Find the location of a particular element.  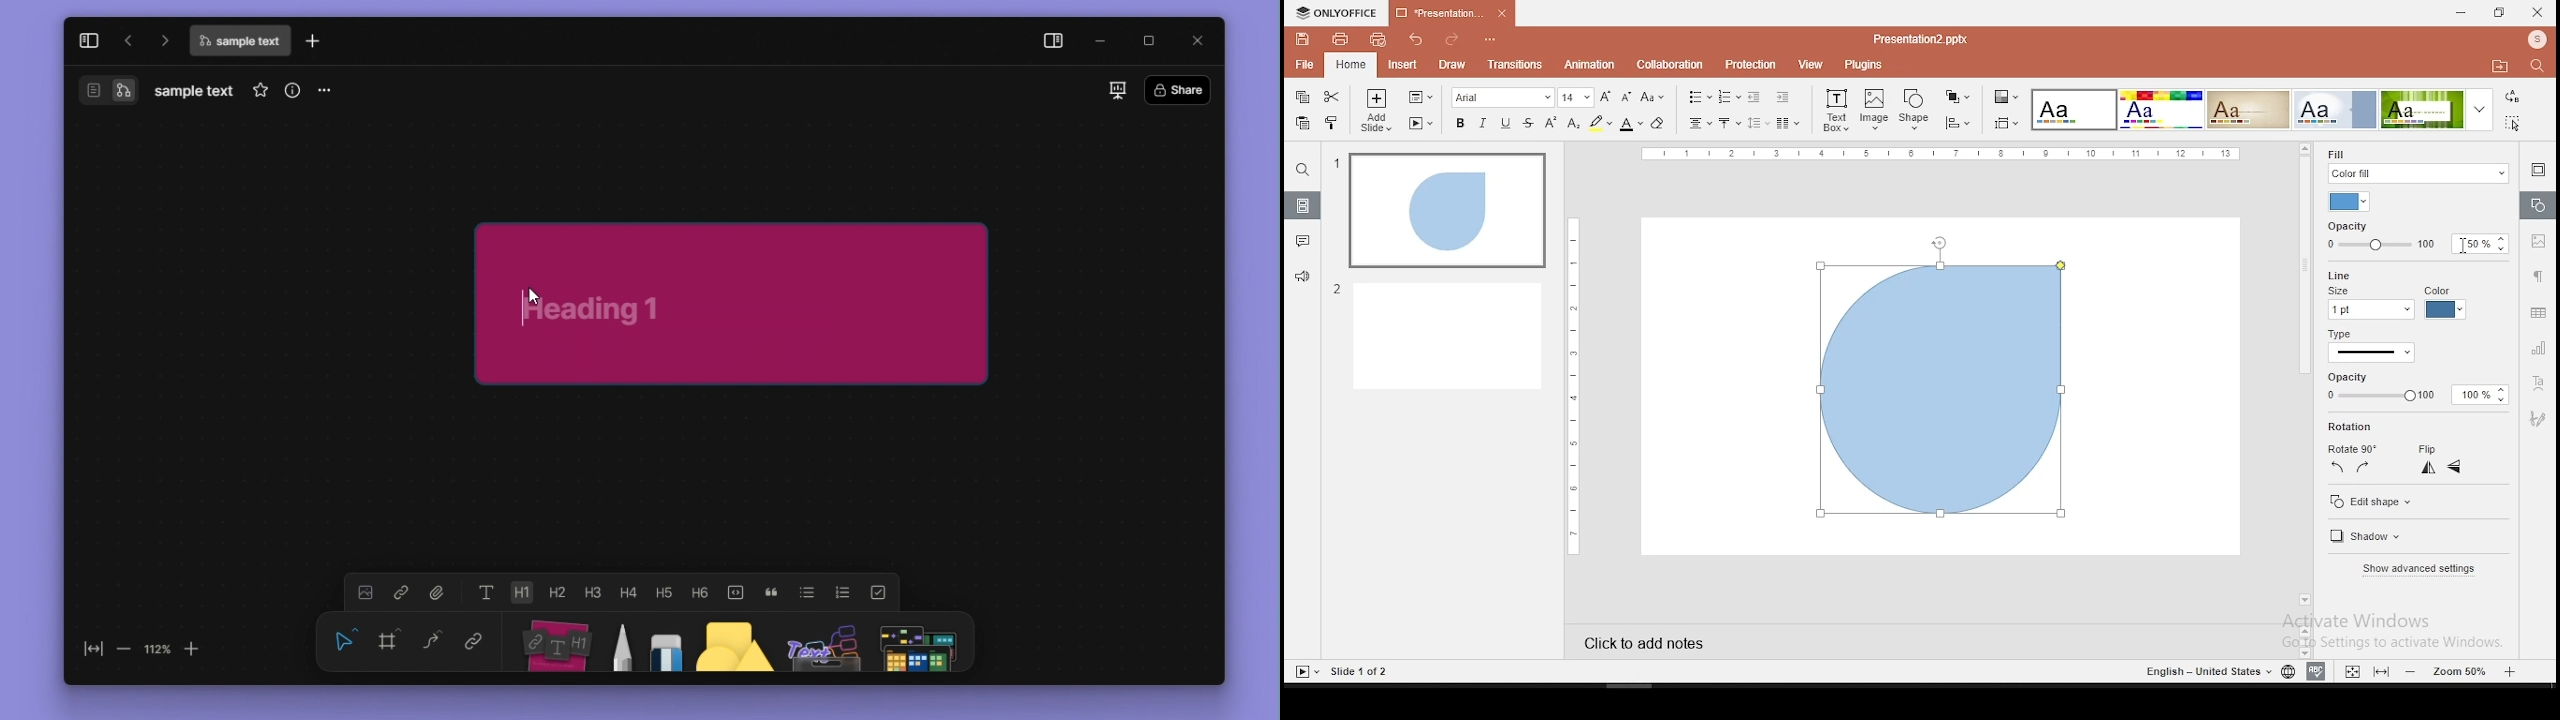

more is located at coordinates (917, 642).